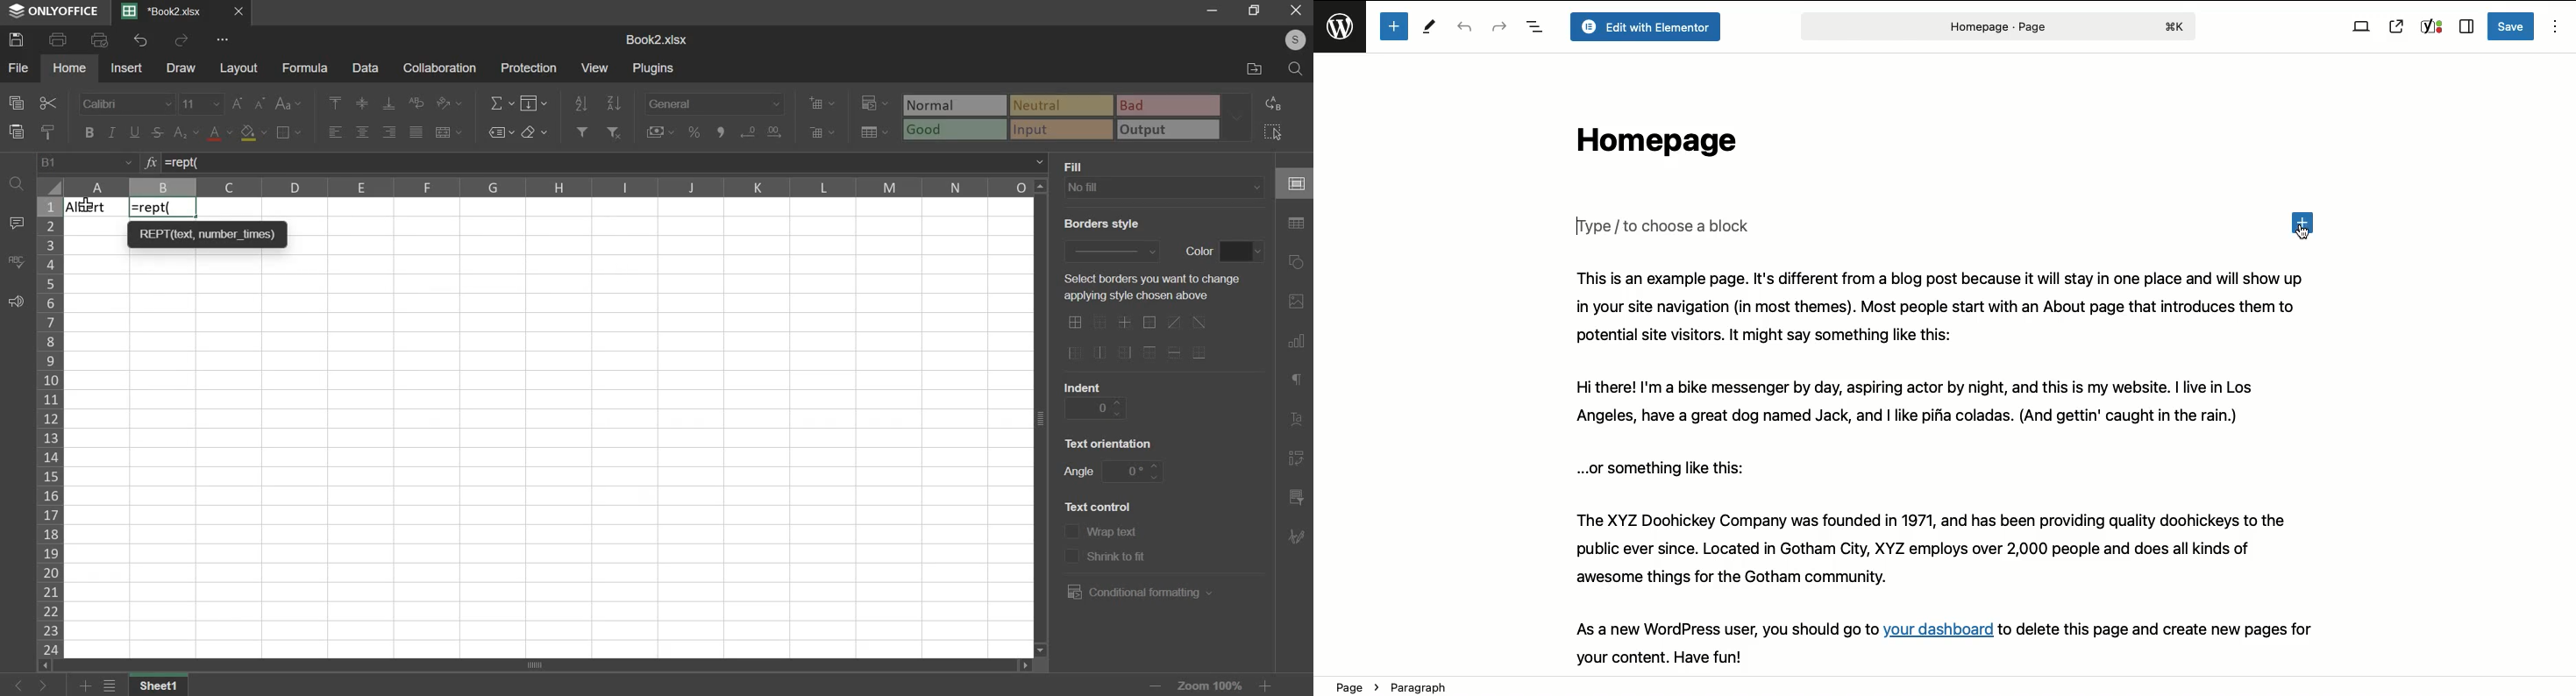 This screenshot has height=700, width=2576. I want to click on bold, so click(89, 132).